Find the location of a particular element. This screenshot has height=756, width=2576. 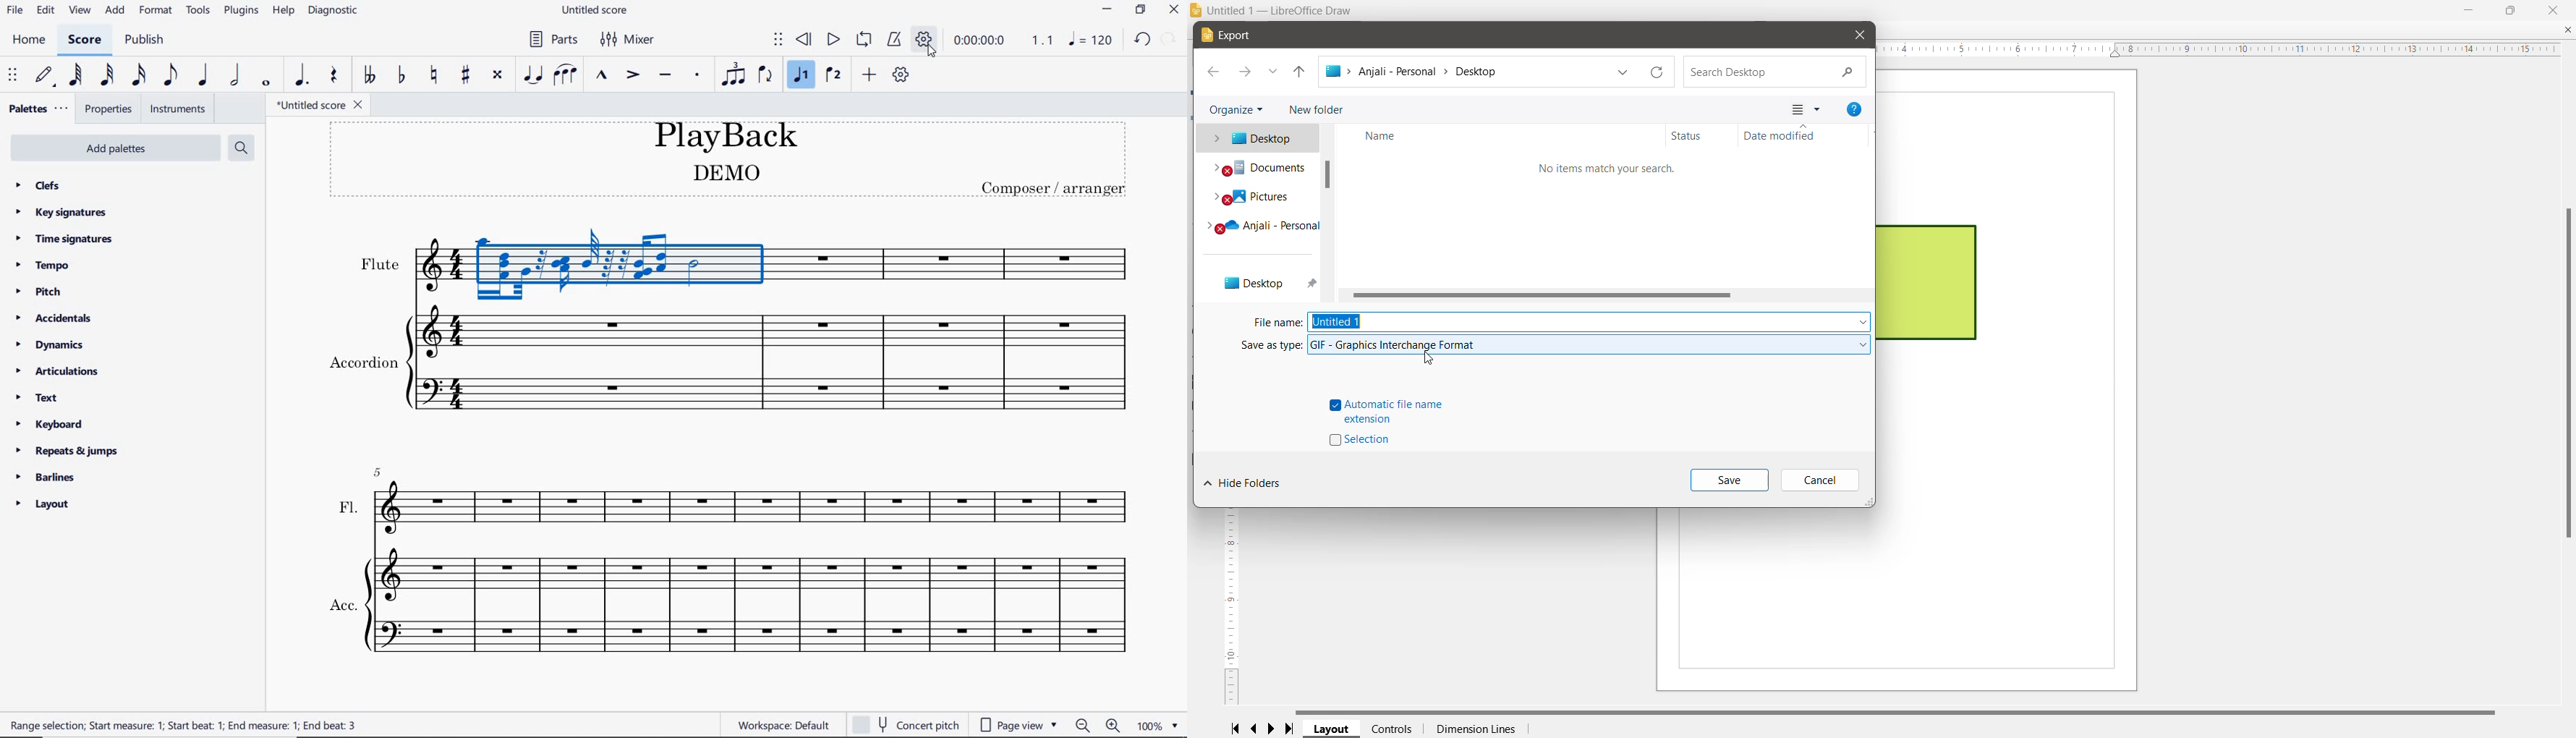

Automatic file name extension - click to enable/disable is located at coordinates (1387, 411).